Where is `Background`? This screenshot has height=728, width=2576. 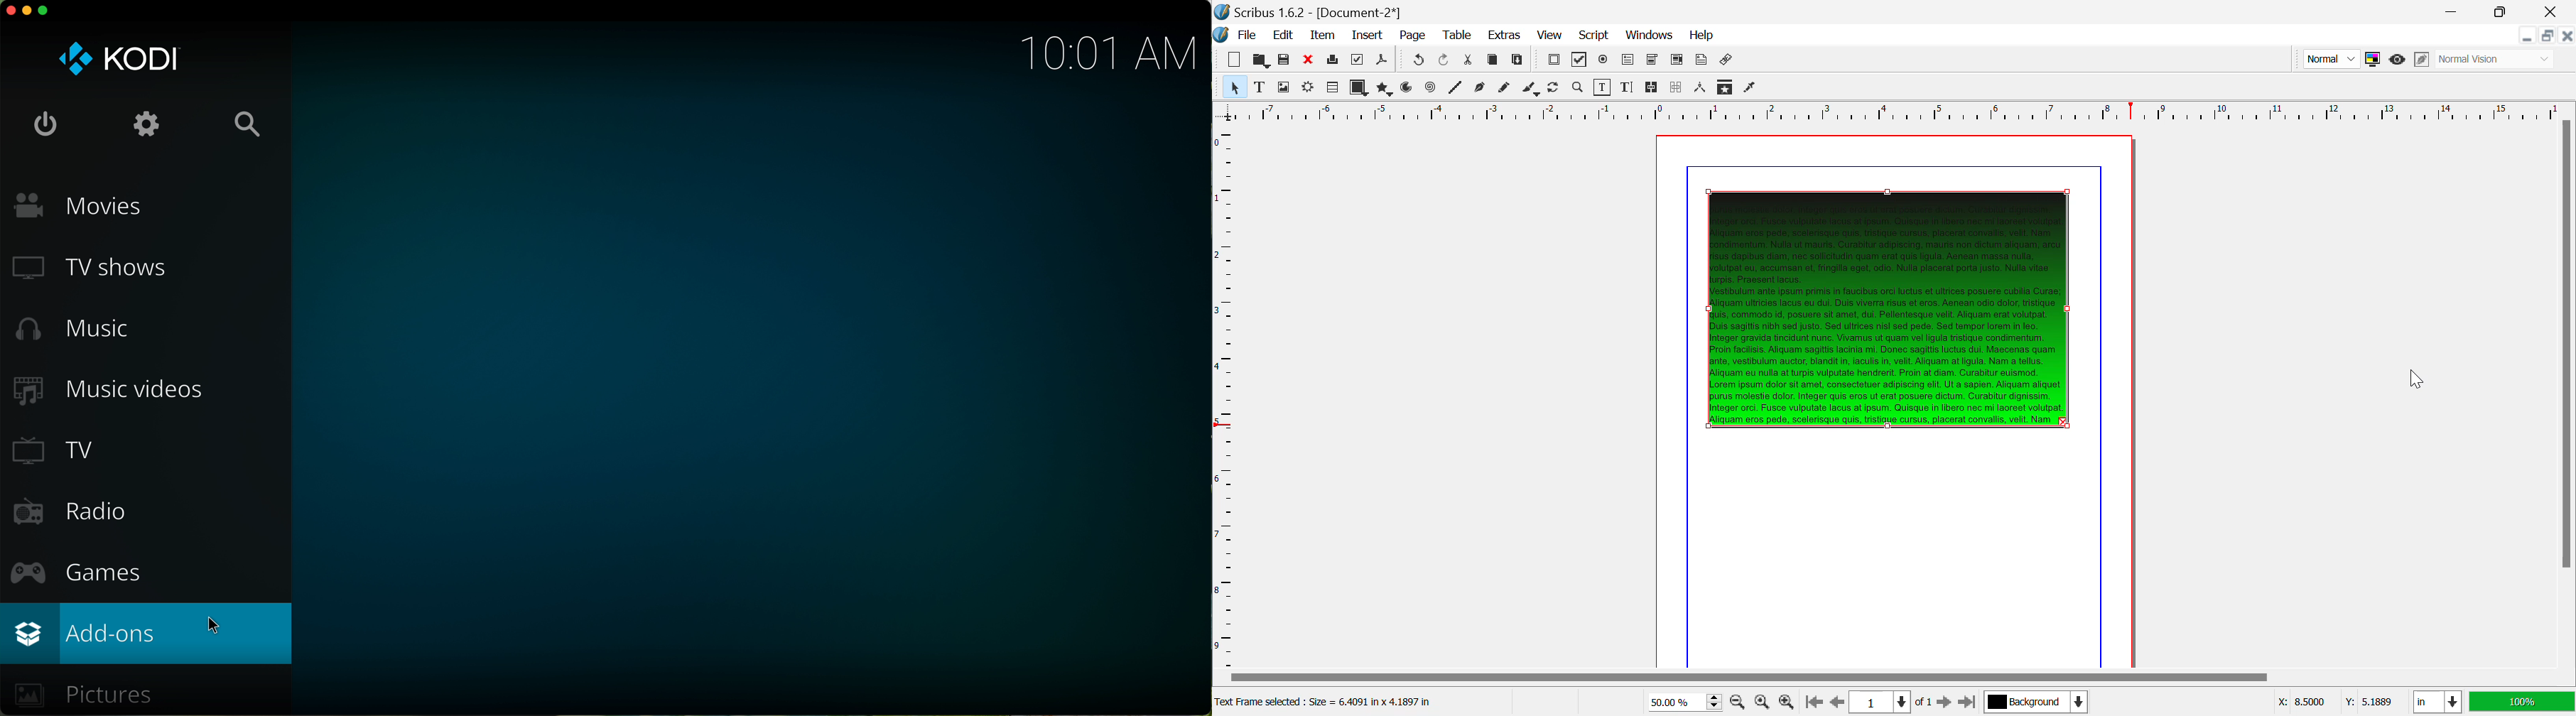
Background is located at coordinates (2035, 703).